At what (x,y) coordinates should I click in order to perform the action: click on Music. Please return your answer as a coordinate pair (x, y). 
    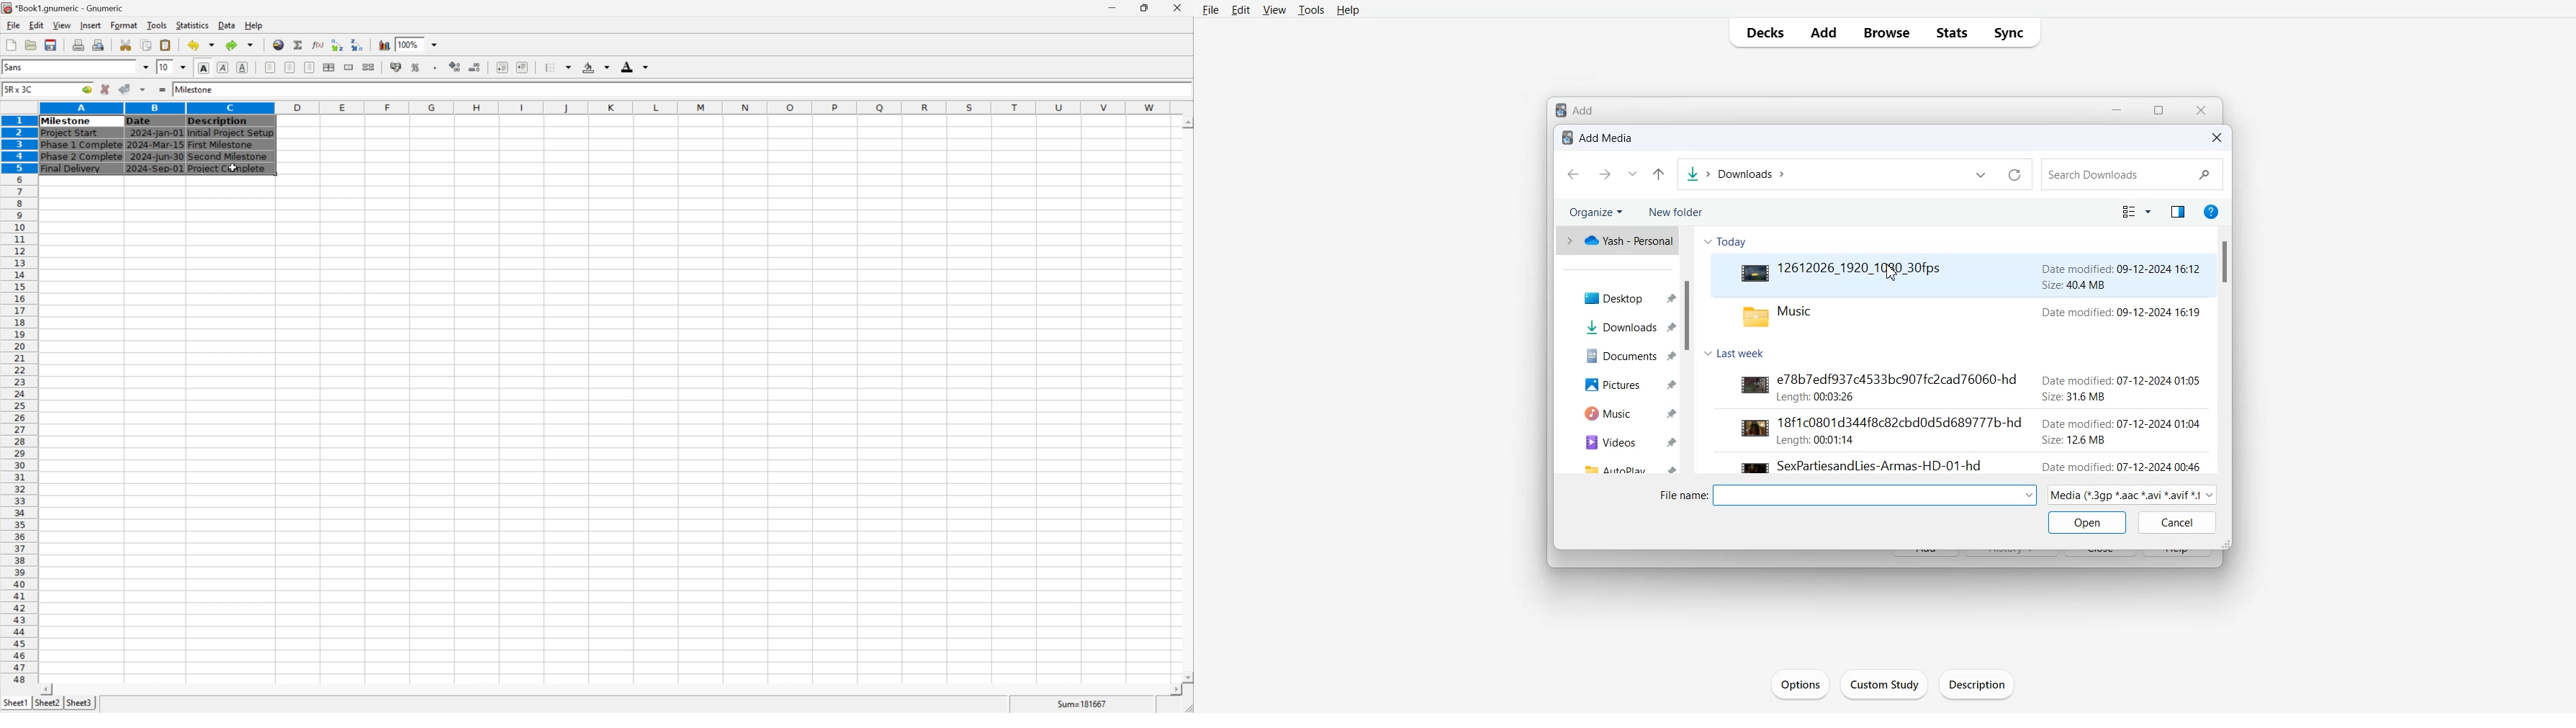
    Looking at the image, I should click on (1623, 416).